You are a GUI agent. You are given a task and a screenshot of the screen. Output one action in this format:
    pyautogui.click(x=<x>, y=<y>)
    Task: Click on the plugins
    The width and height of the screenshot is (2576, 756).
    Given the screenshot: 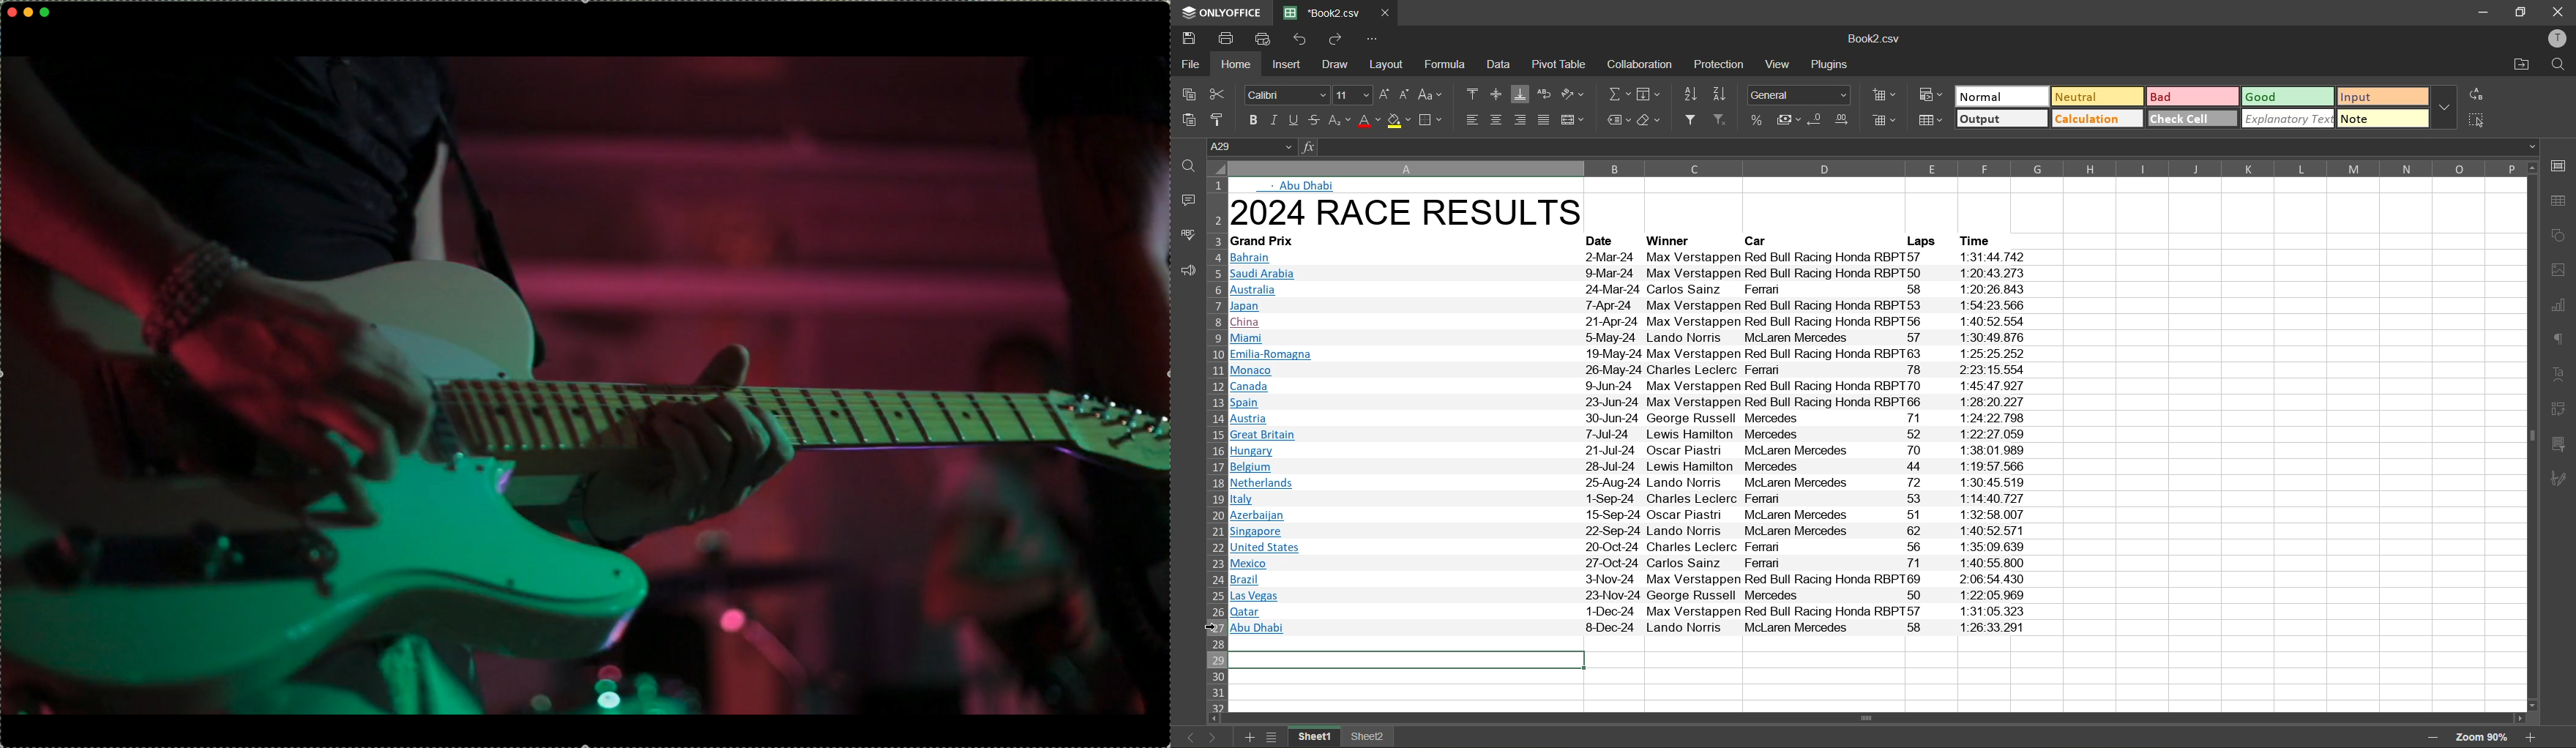 What is the action you would take?
    pyautogui.click(x=1832, y=65)
    